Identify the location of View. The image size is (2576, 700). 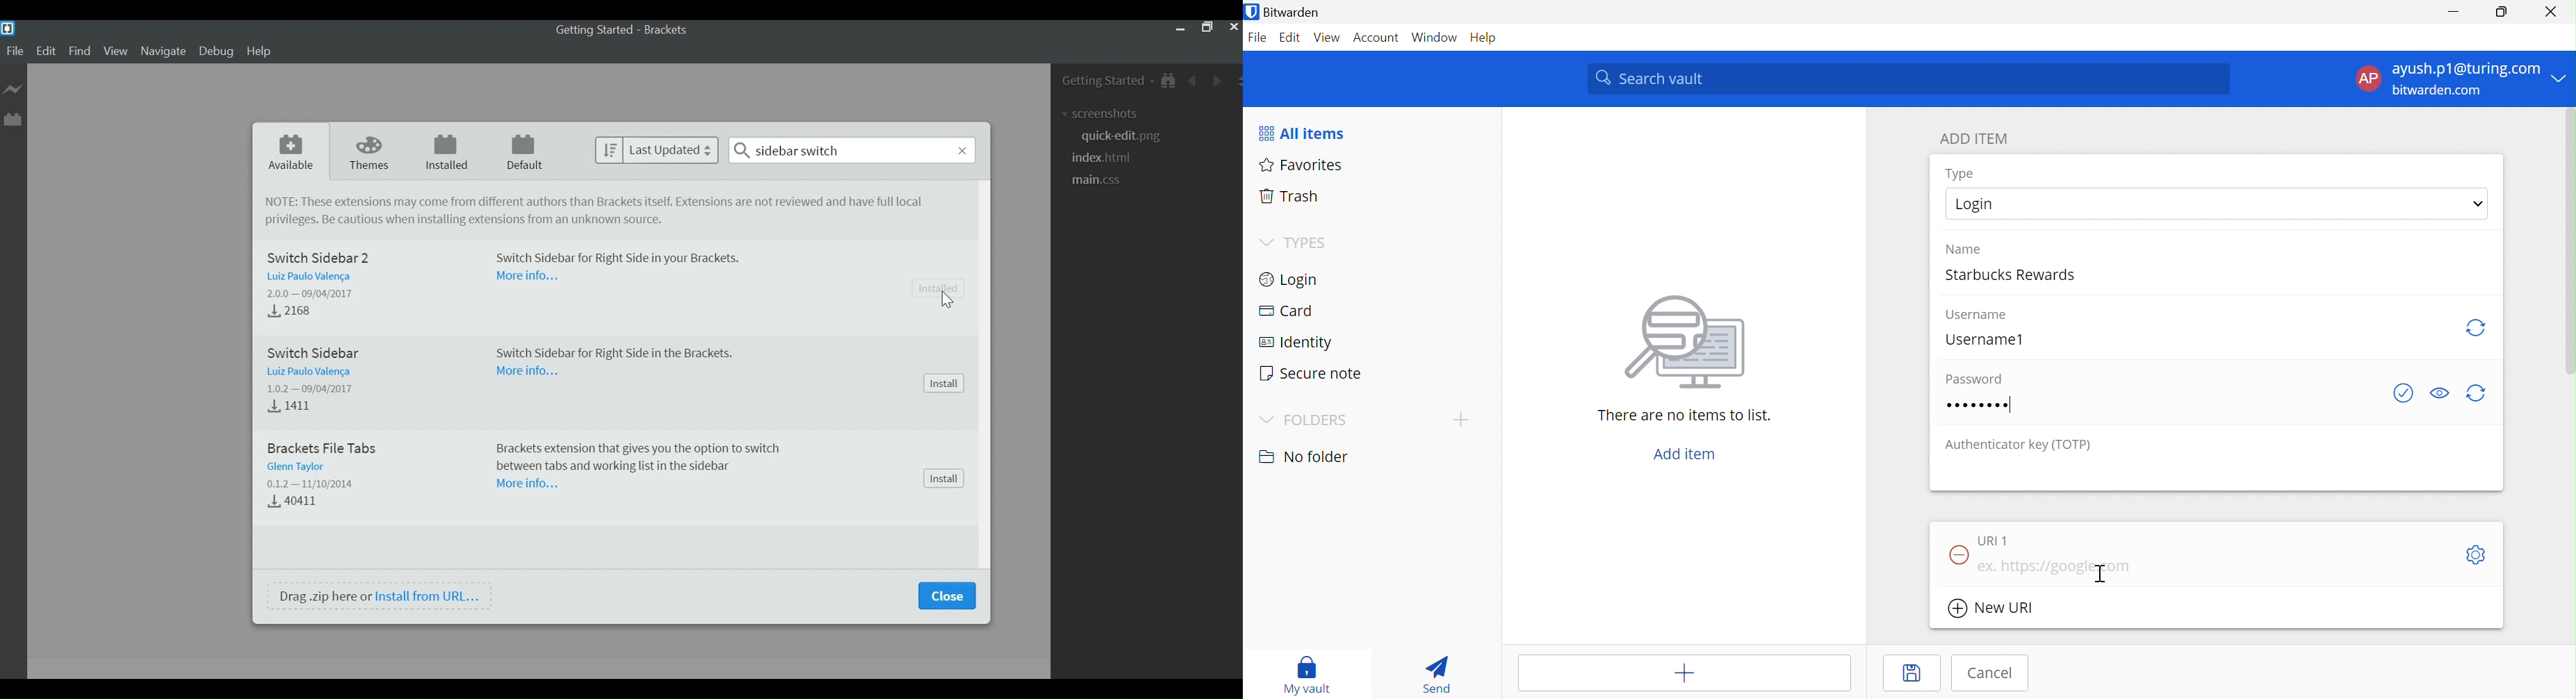
(1327, 40).